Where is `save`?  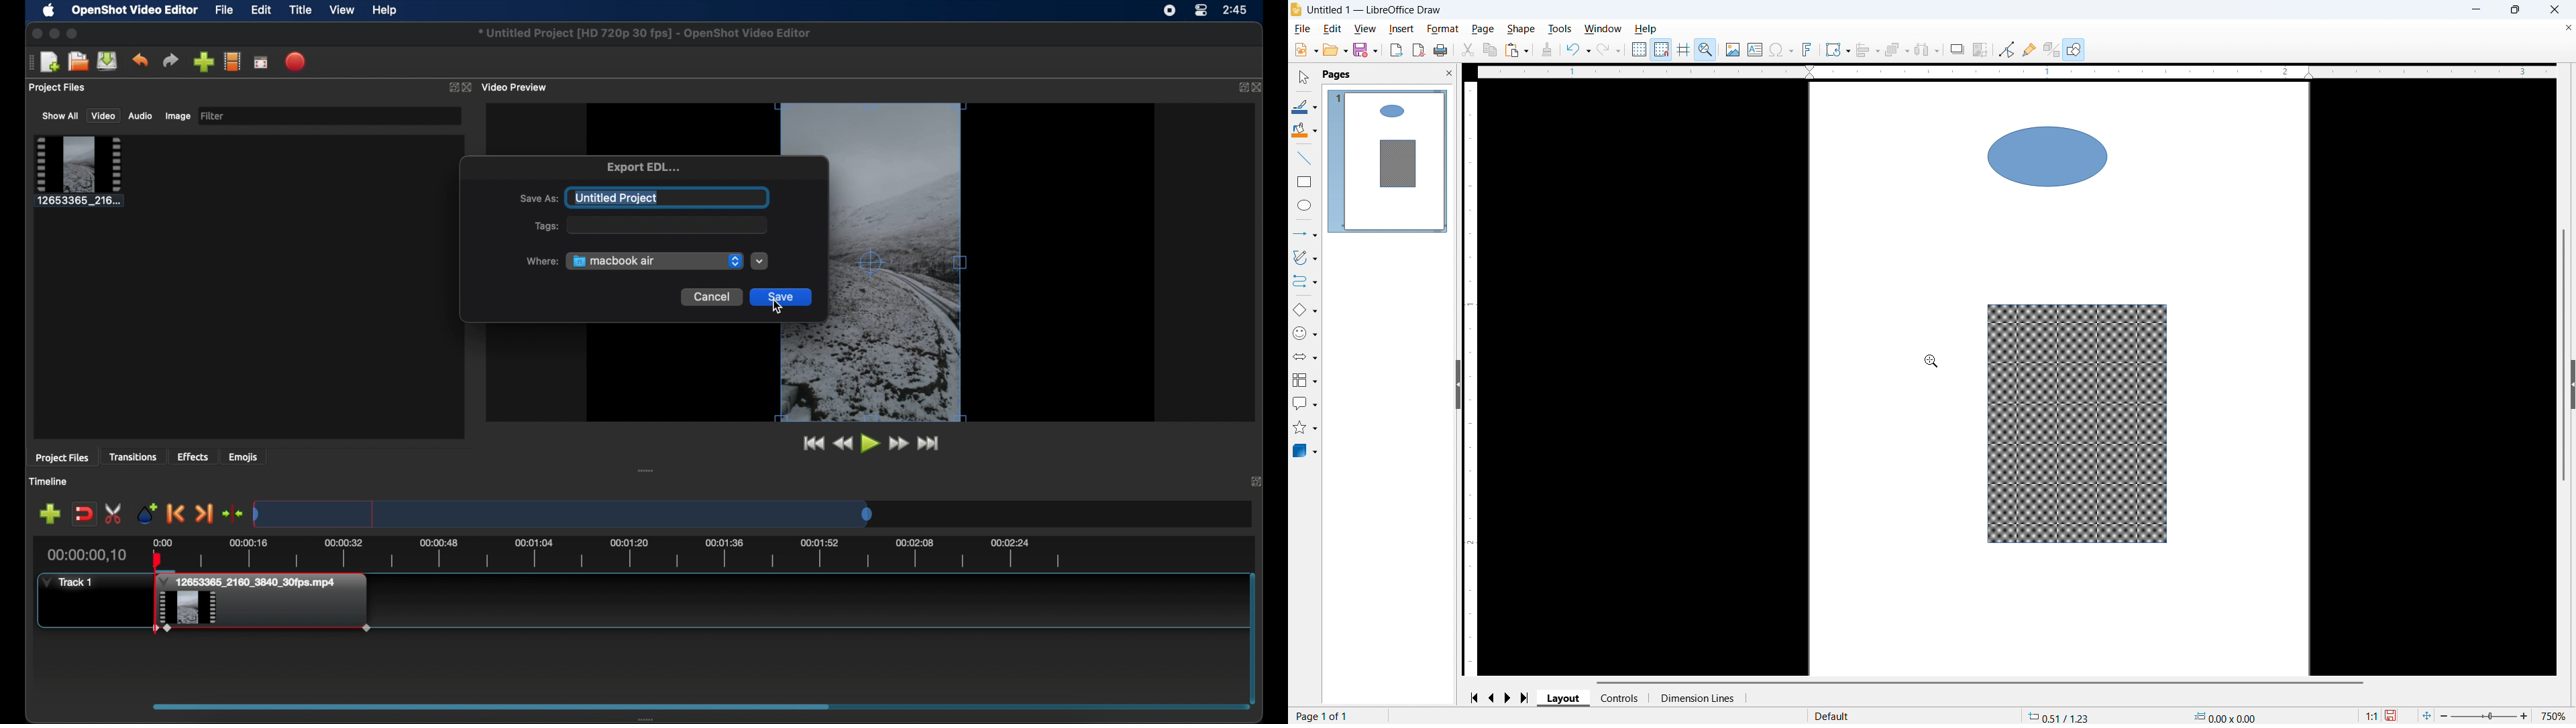 save is located at coordinates (780, 297).